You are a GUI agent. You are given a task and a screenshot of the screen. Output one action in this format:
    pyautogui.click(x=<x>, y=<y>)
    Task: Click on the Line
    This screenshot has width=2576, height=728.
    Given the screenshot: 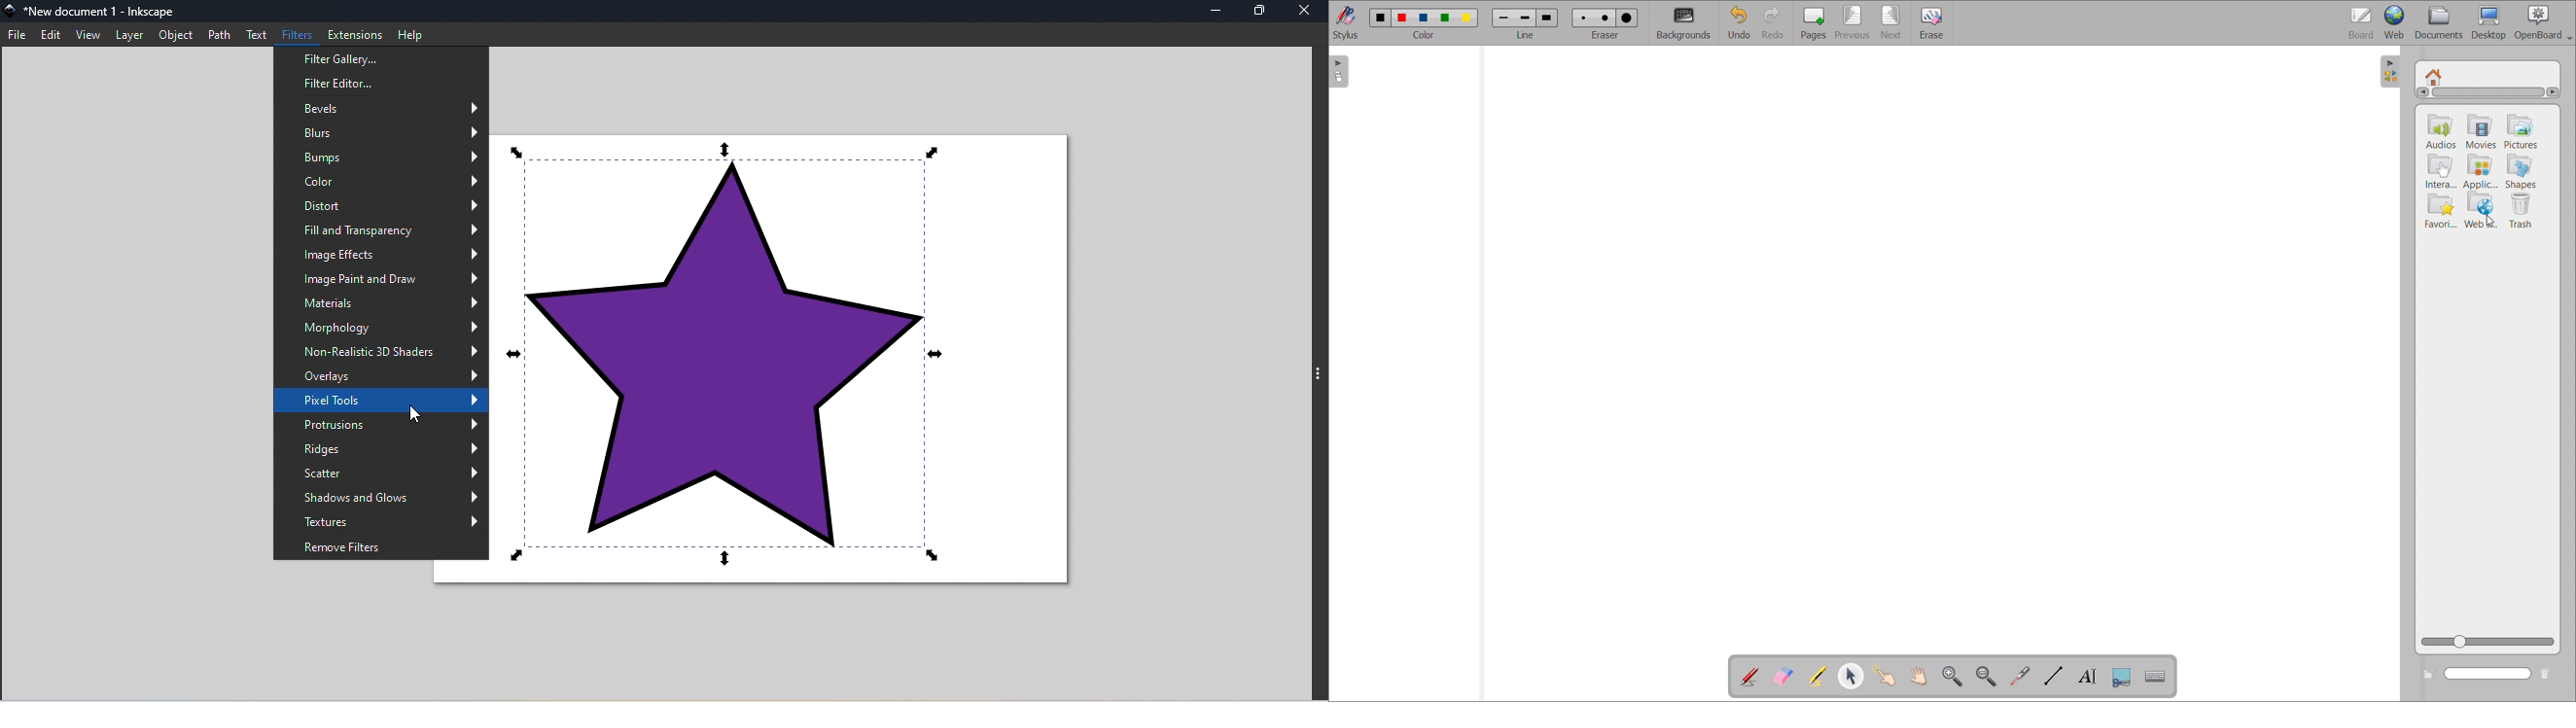 What is the action you would take?
    pyautogui.click(x=1526, y=35)
    